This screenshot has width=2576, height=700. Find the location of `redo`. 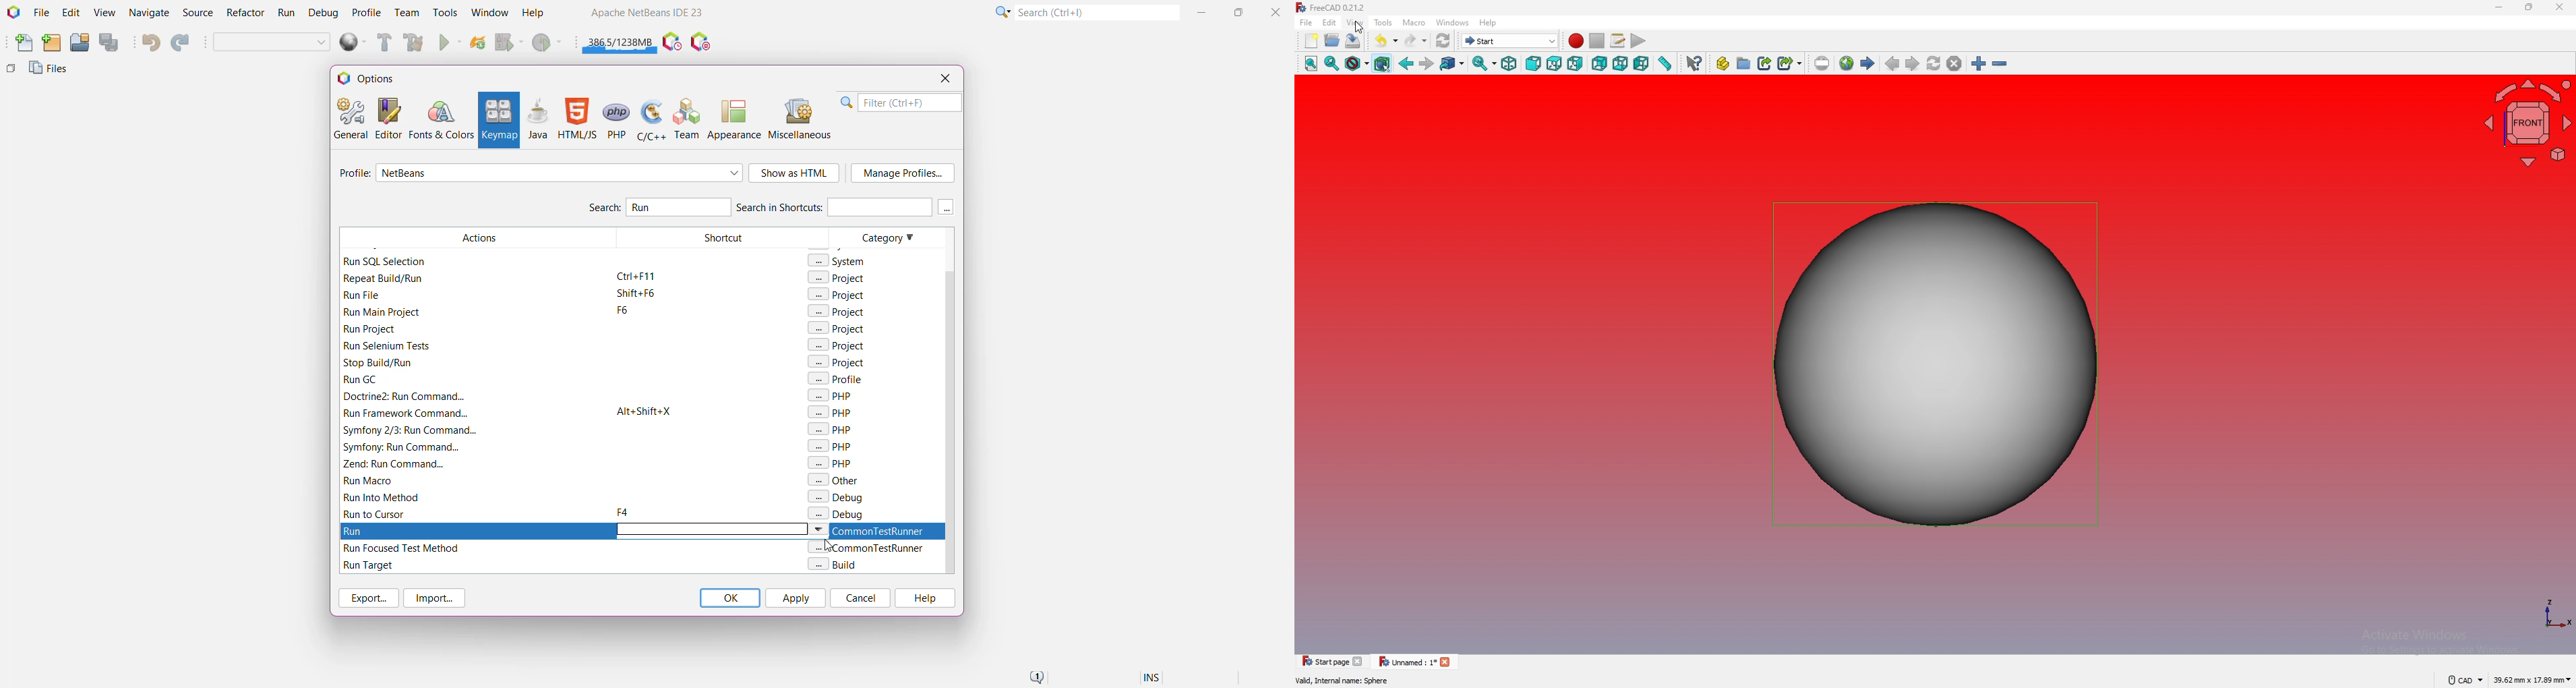

redo is located at coordinates (1417, 40).